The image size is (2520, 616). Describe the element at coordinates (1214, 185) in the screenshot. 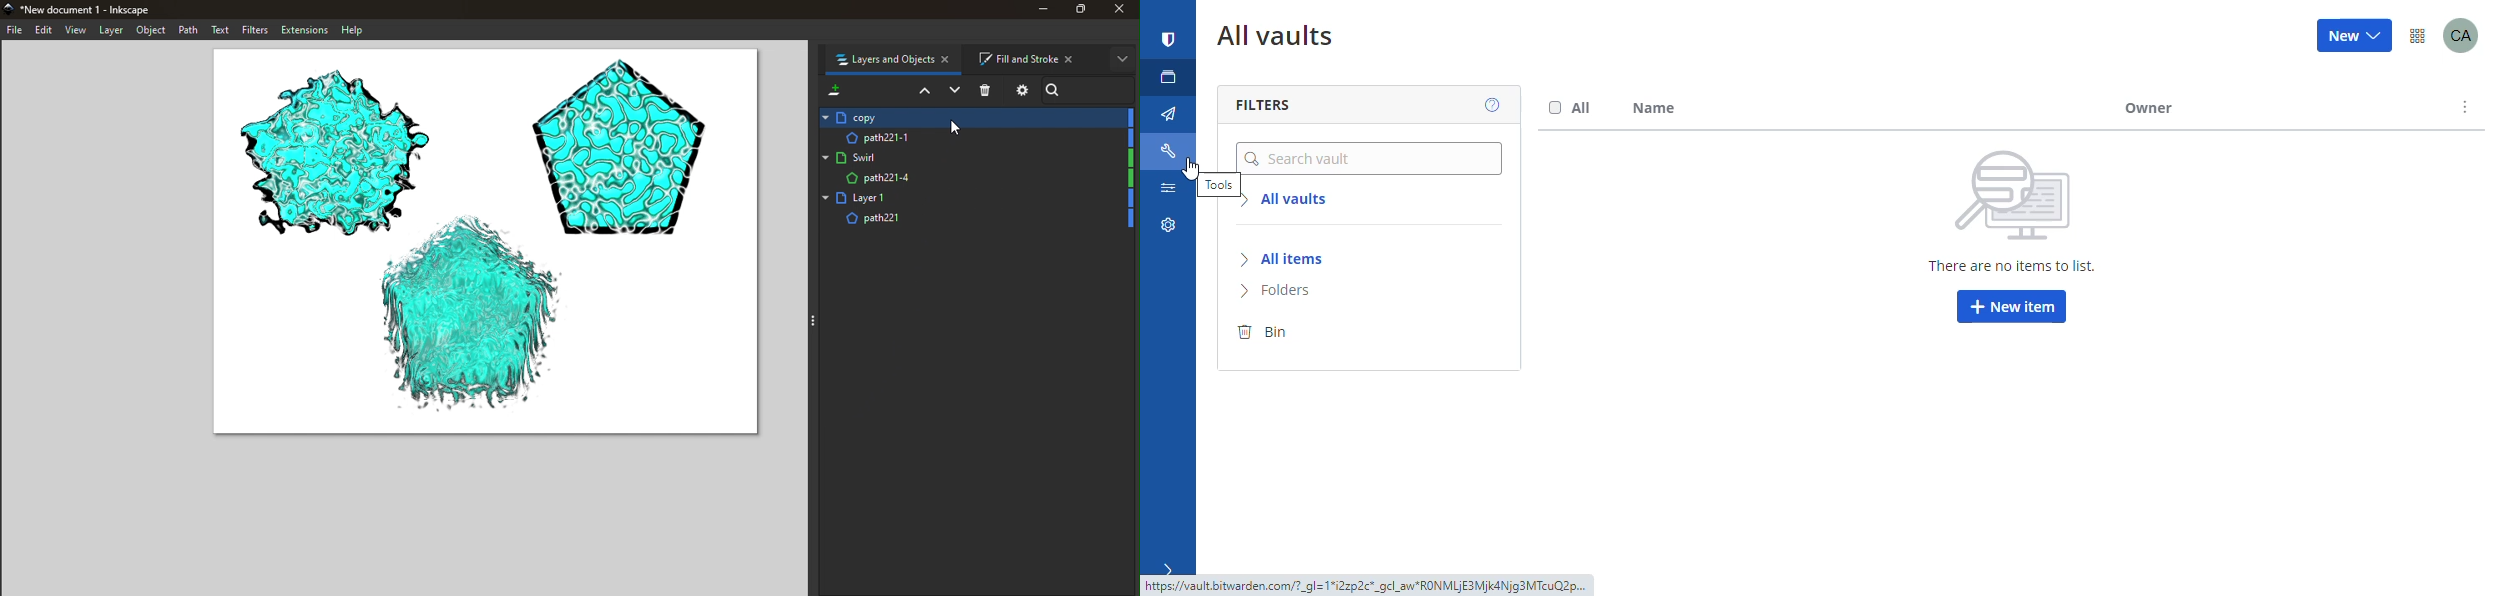

I see `tools` at that location.